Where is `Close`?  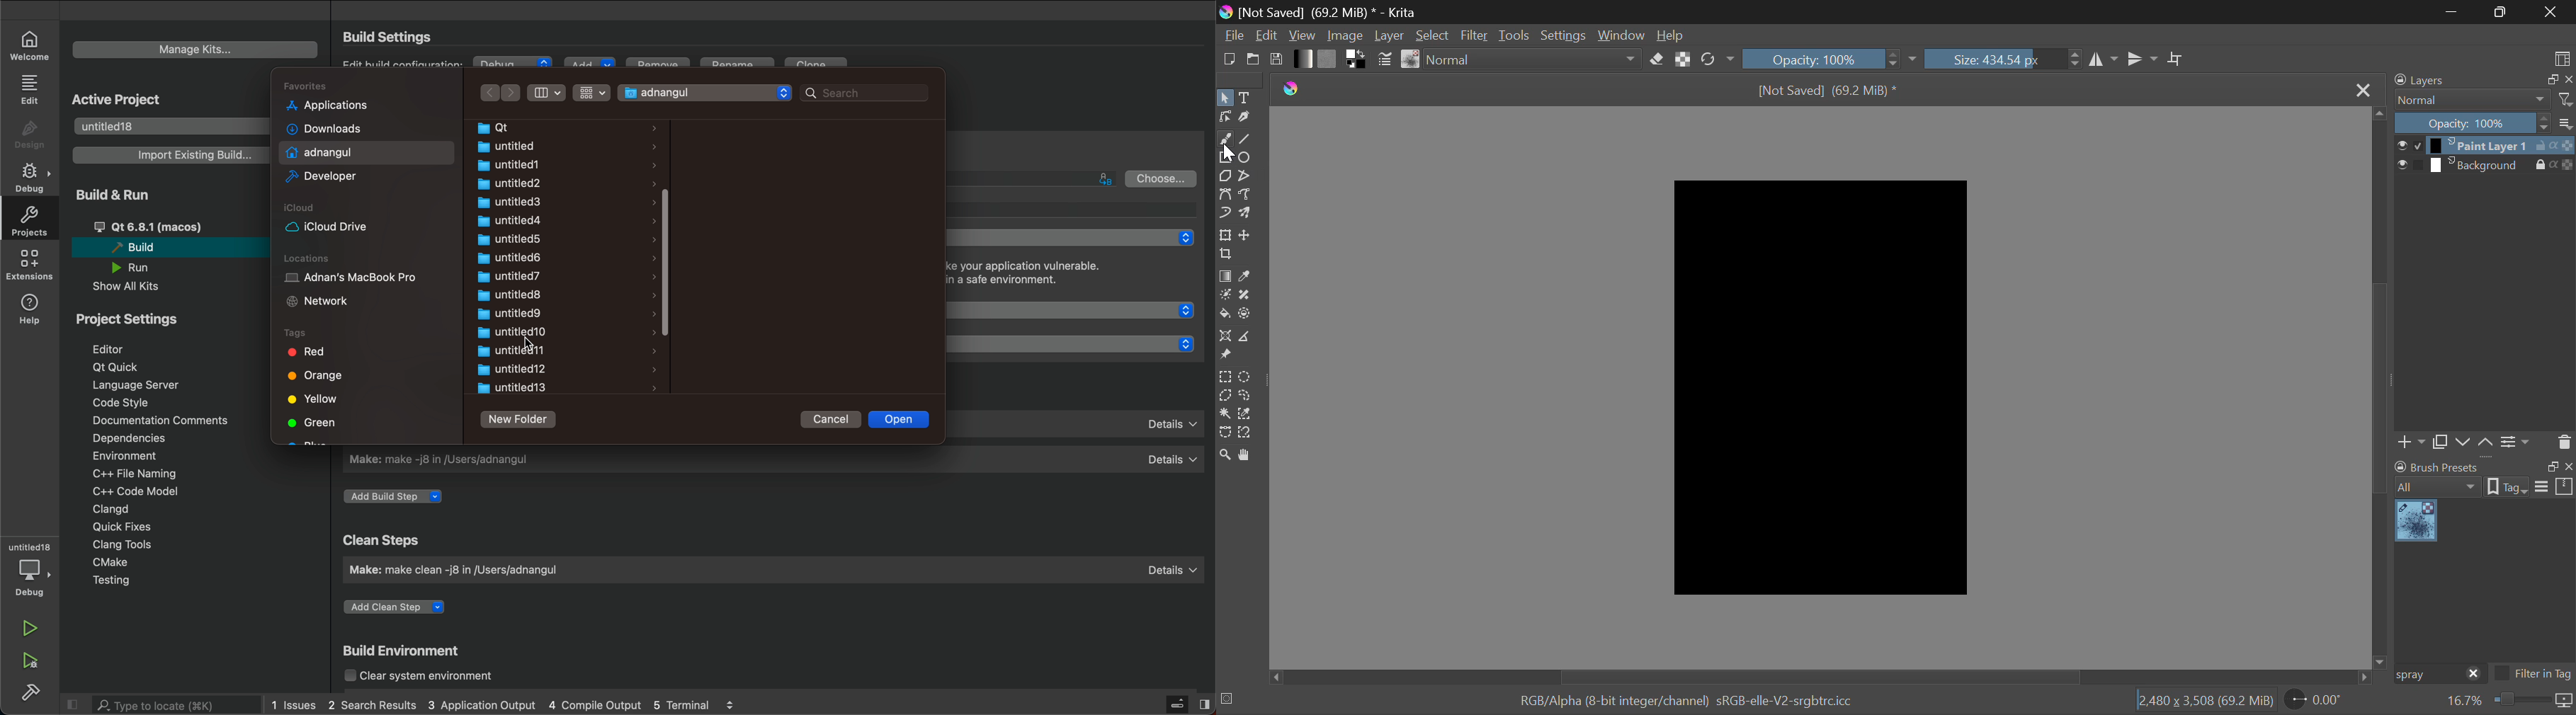 Close is located at coordinates (2551, 12).